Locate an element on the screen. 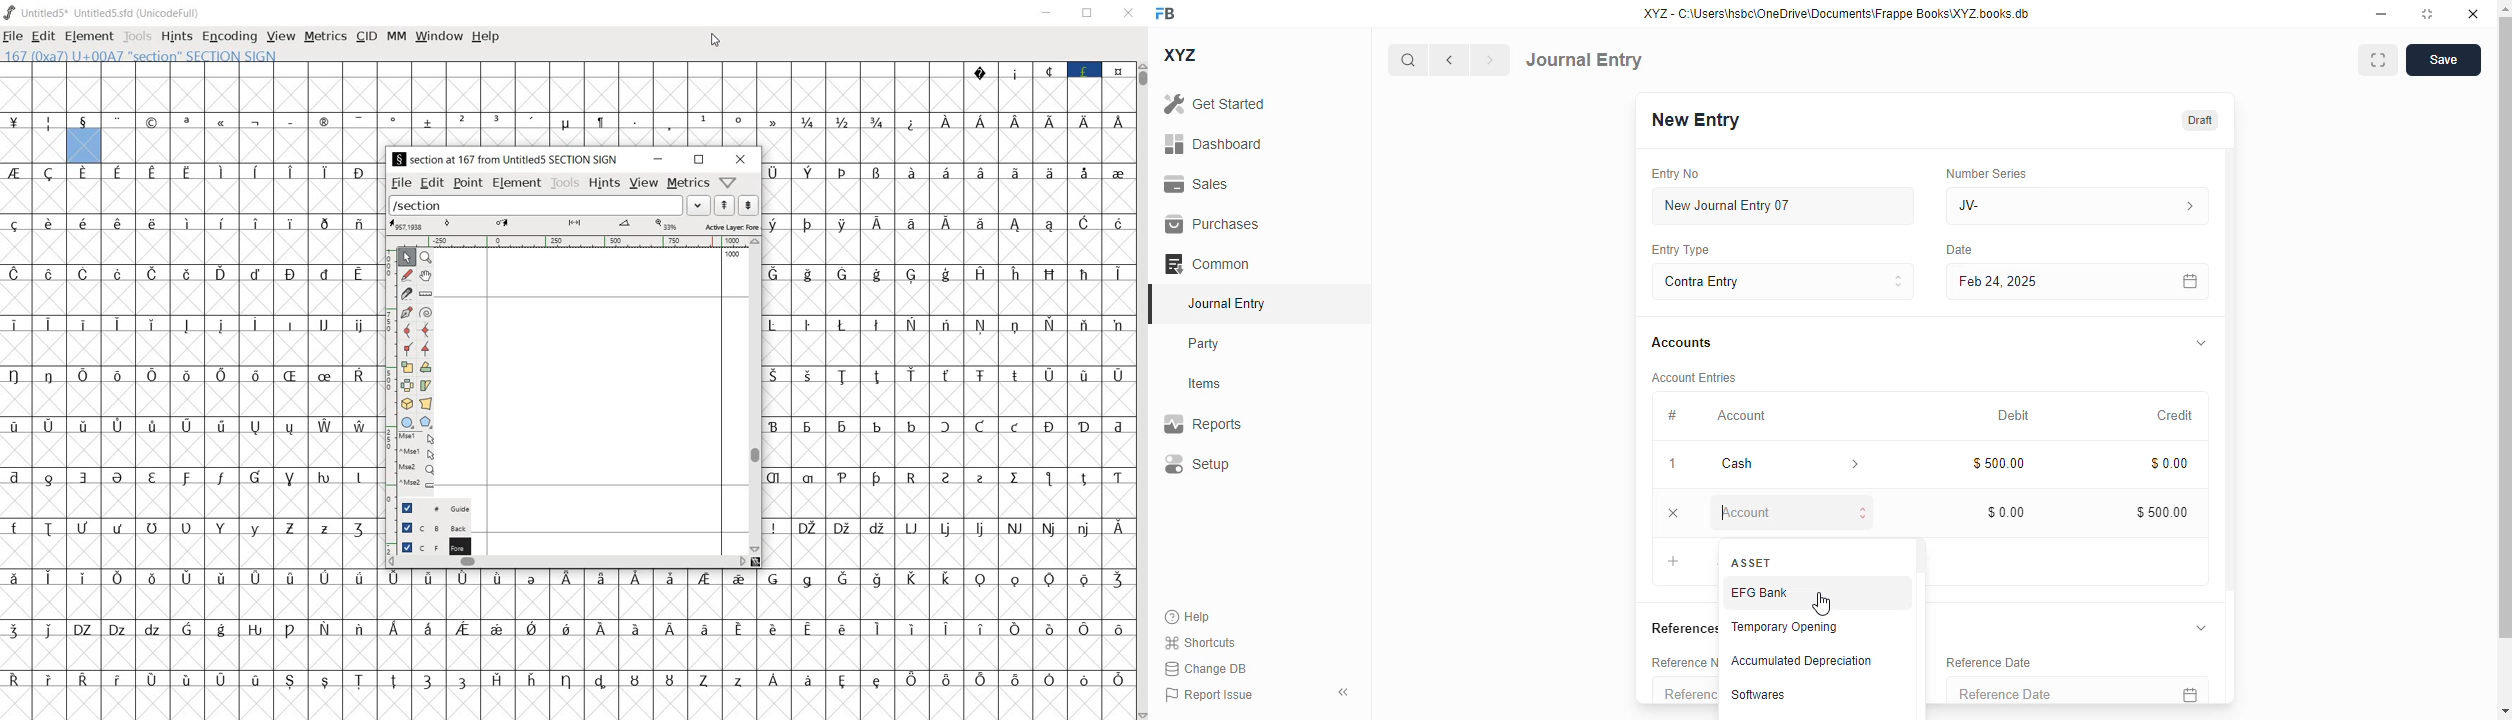 The height and width of the screenshot is (728, 2520). new journal entry 07 is located at coordinates (1781, 205).